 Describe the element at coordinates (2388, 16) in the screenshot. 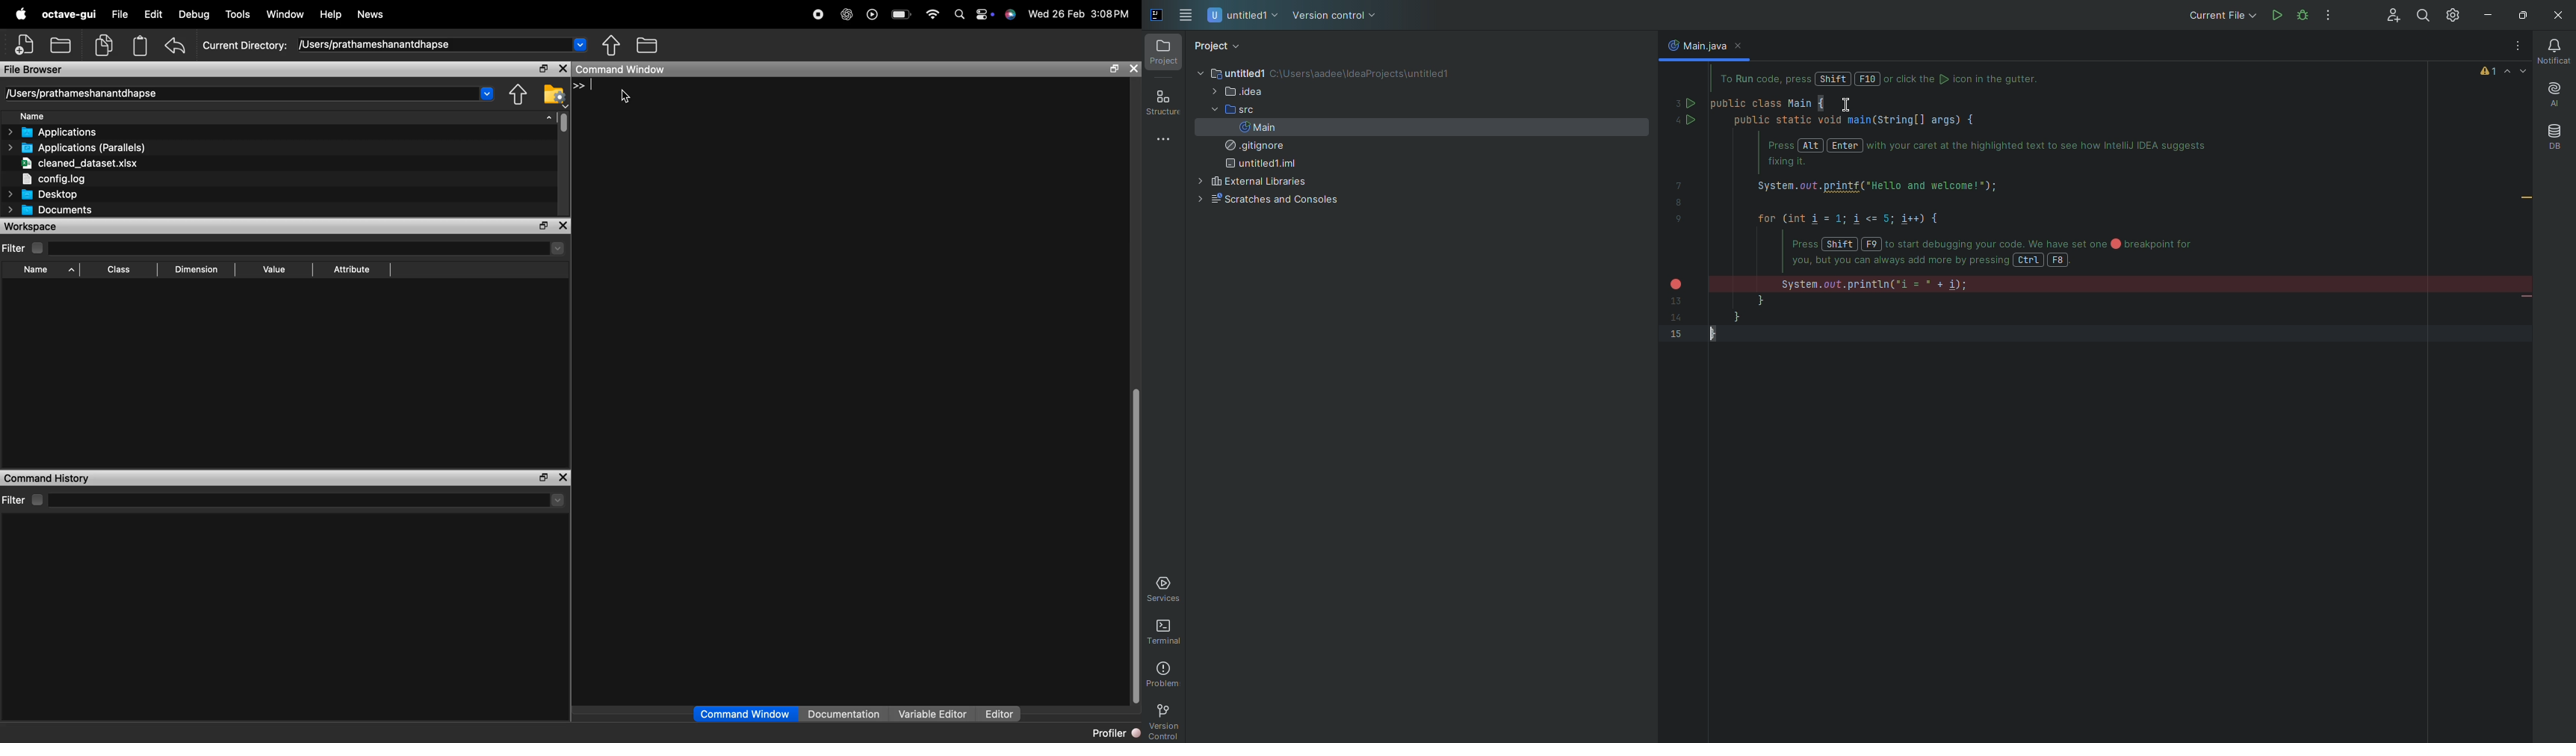

I see `Code With Me` at that location.